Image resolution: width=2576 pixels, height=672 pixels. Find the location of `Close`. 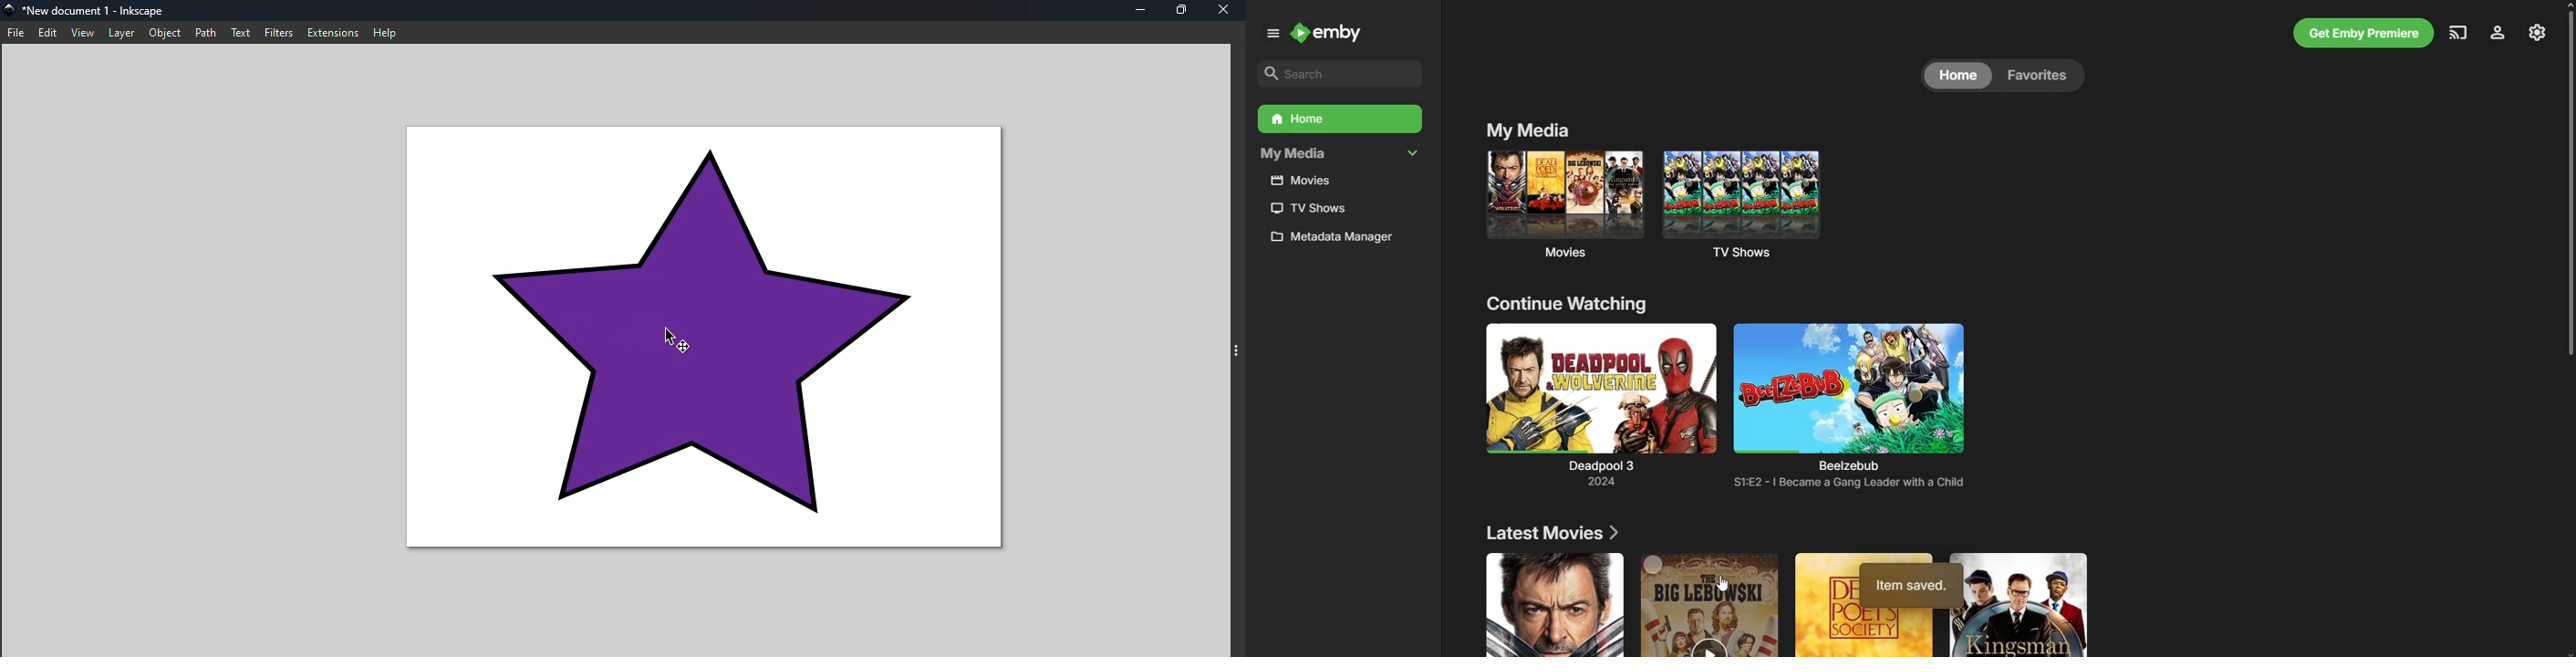

Close is located at coordinates (1225, 11).